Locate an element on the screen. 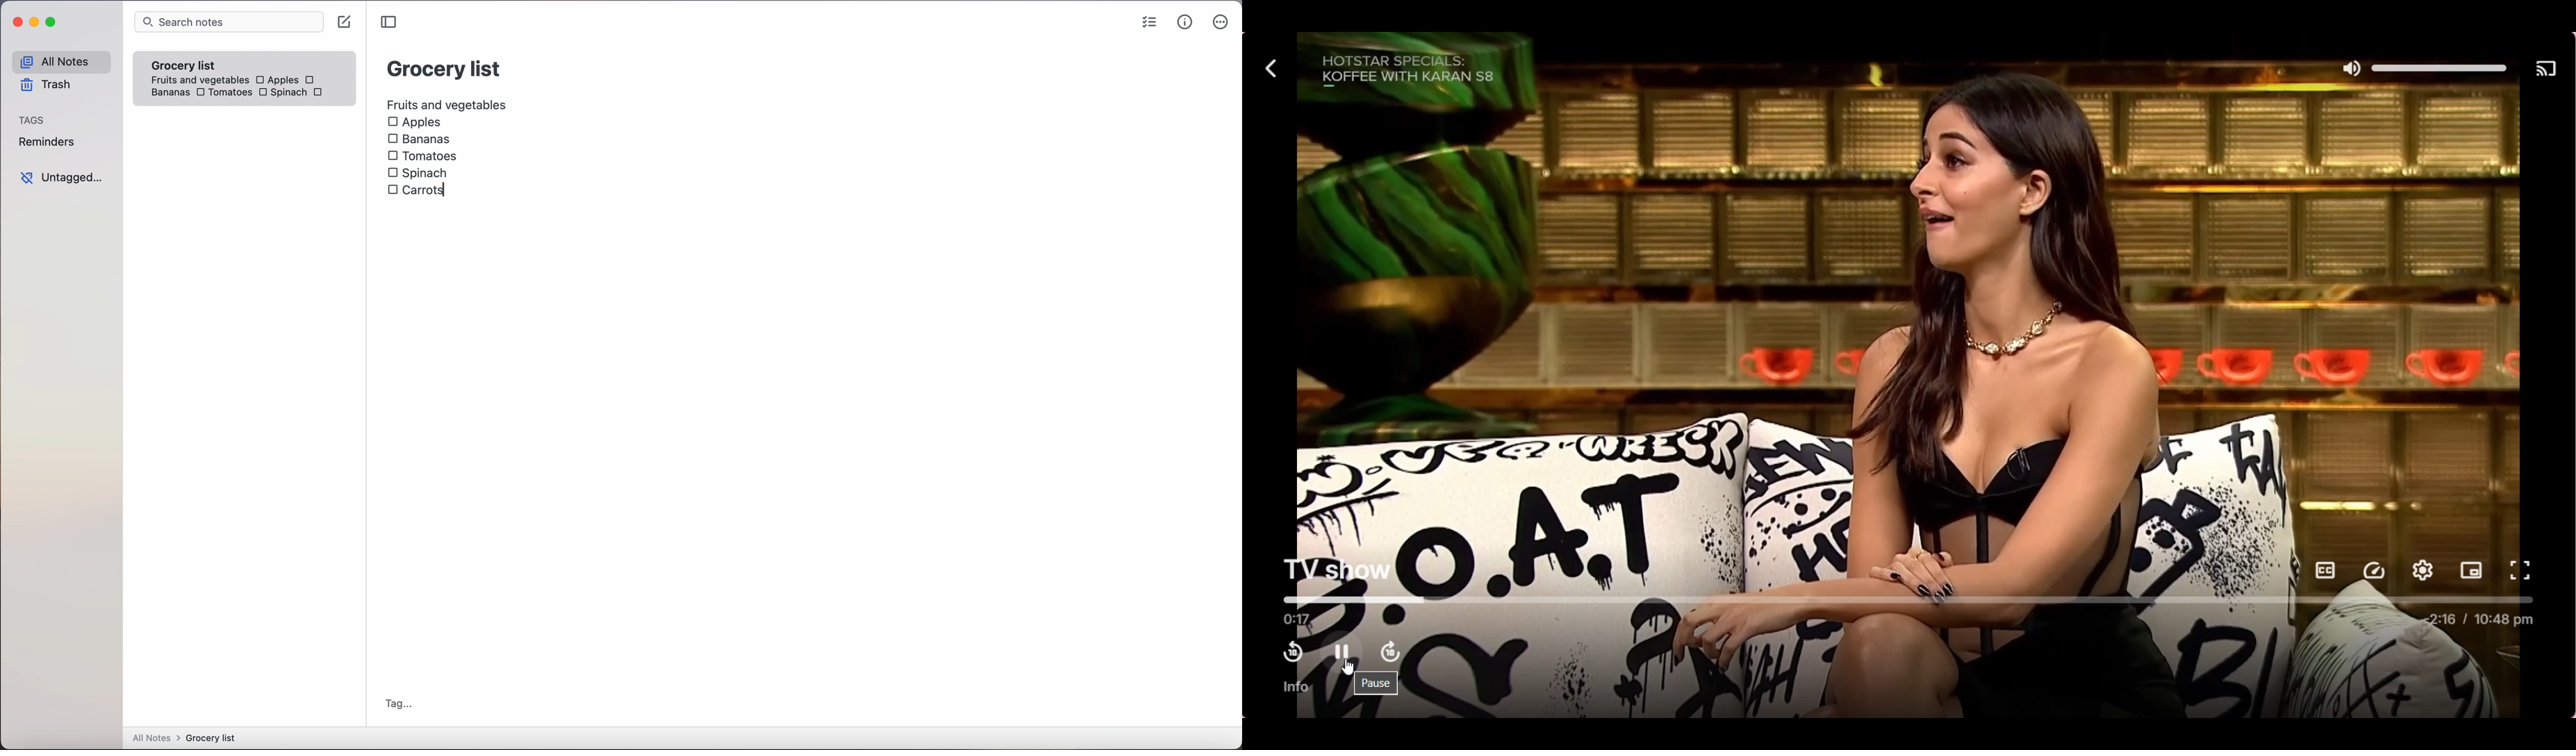 The height and width of the screenshot is (756, 2576). Tomatoes checkbox is located at coordinates (422, 156).